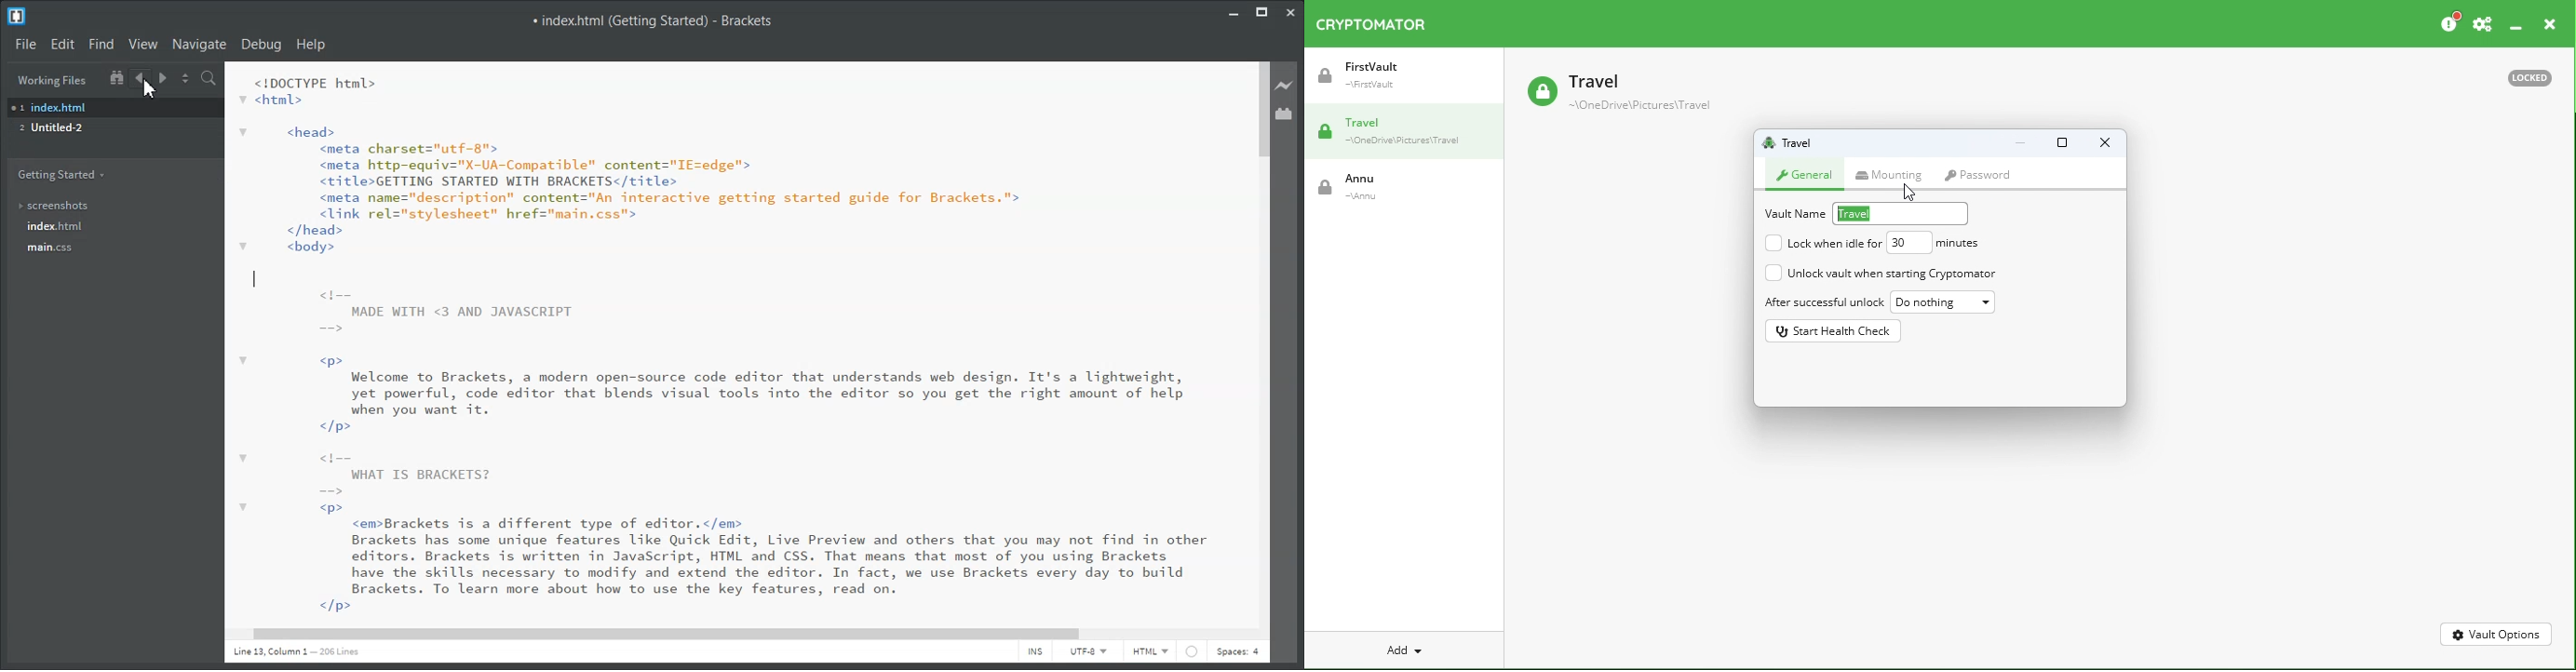  Describe the element at coordinates (1404, 191) in the screenshot. I see `Annu` at that location.